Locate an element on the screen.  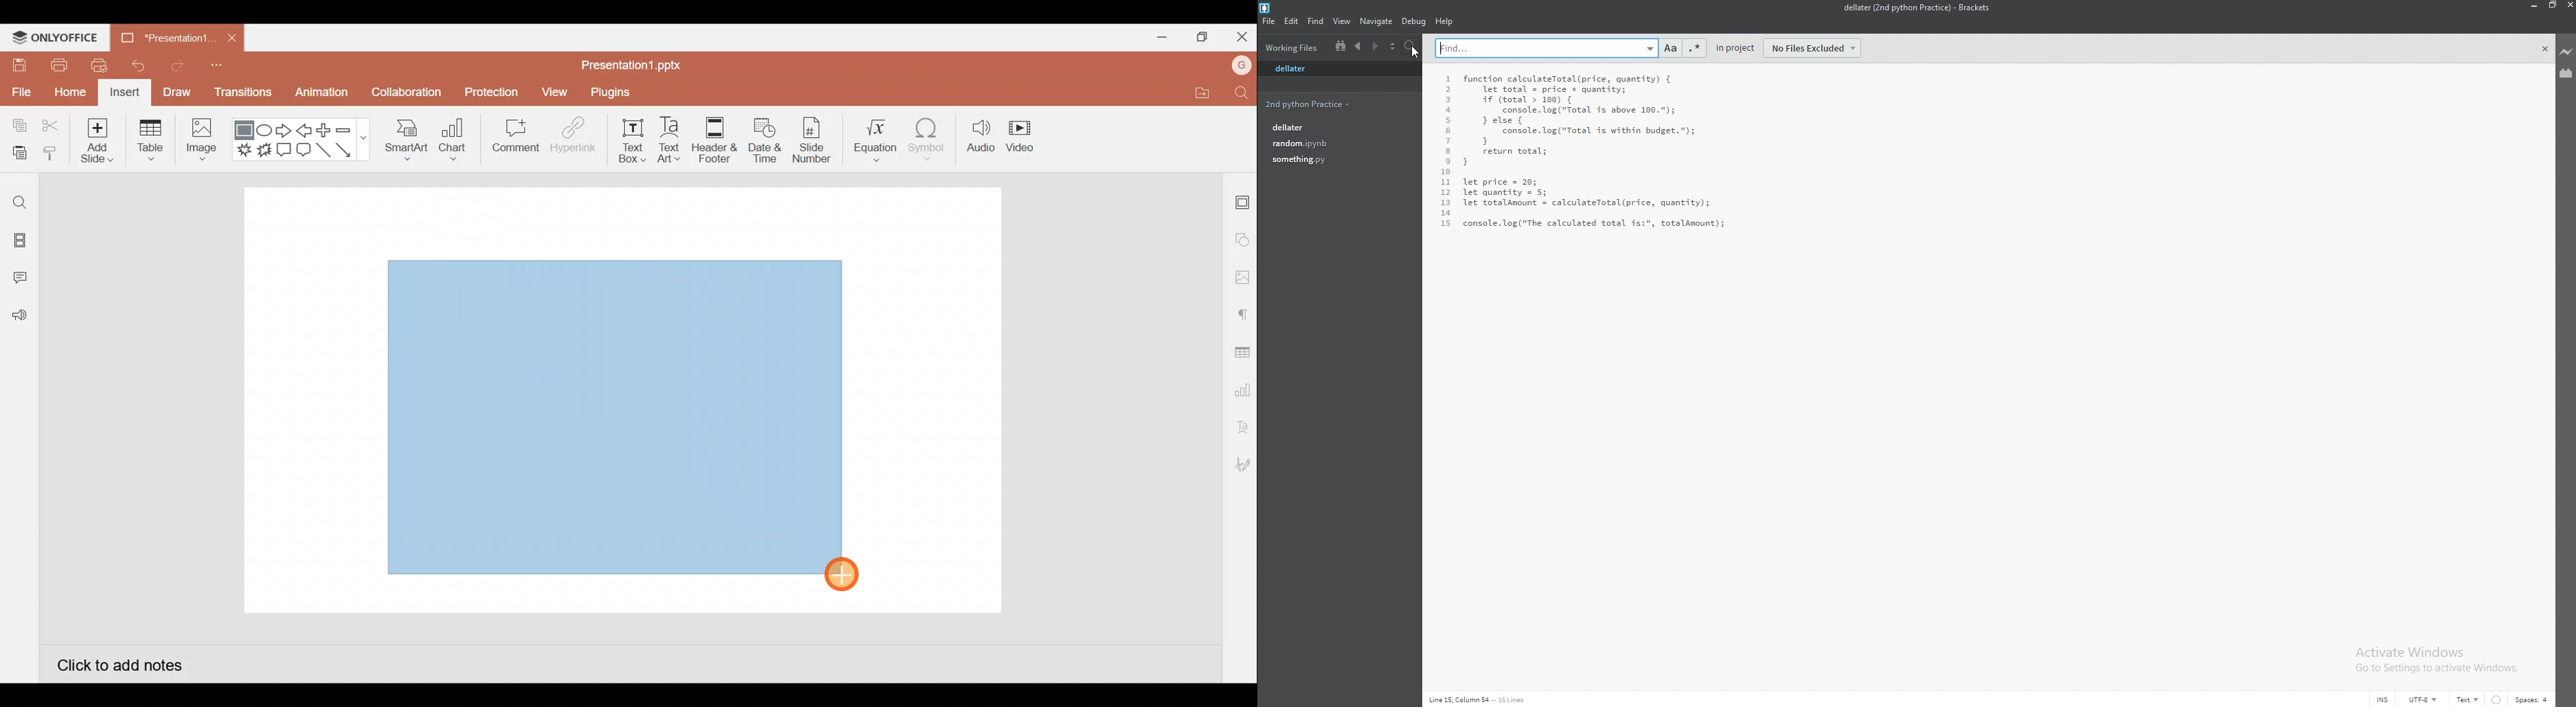
12 is located at coordinates (1446, 194).